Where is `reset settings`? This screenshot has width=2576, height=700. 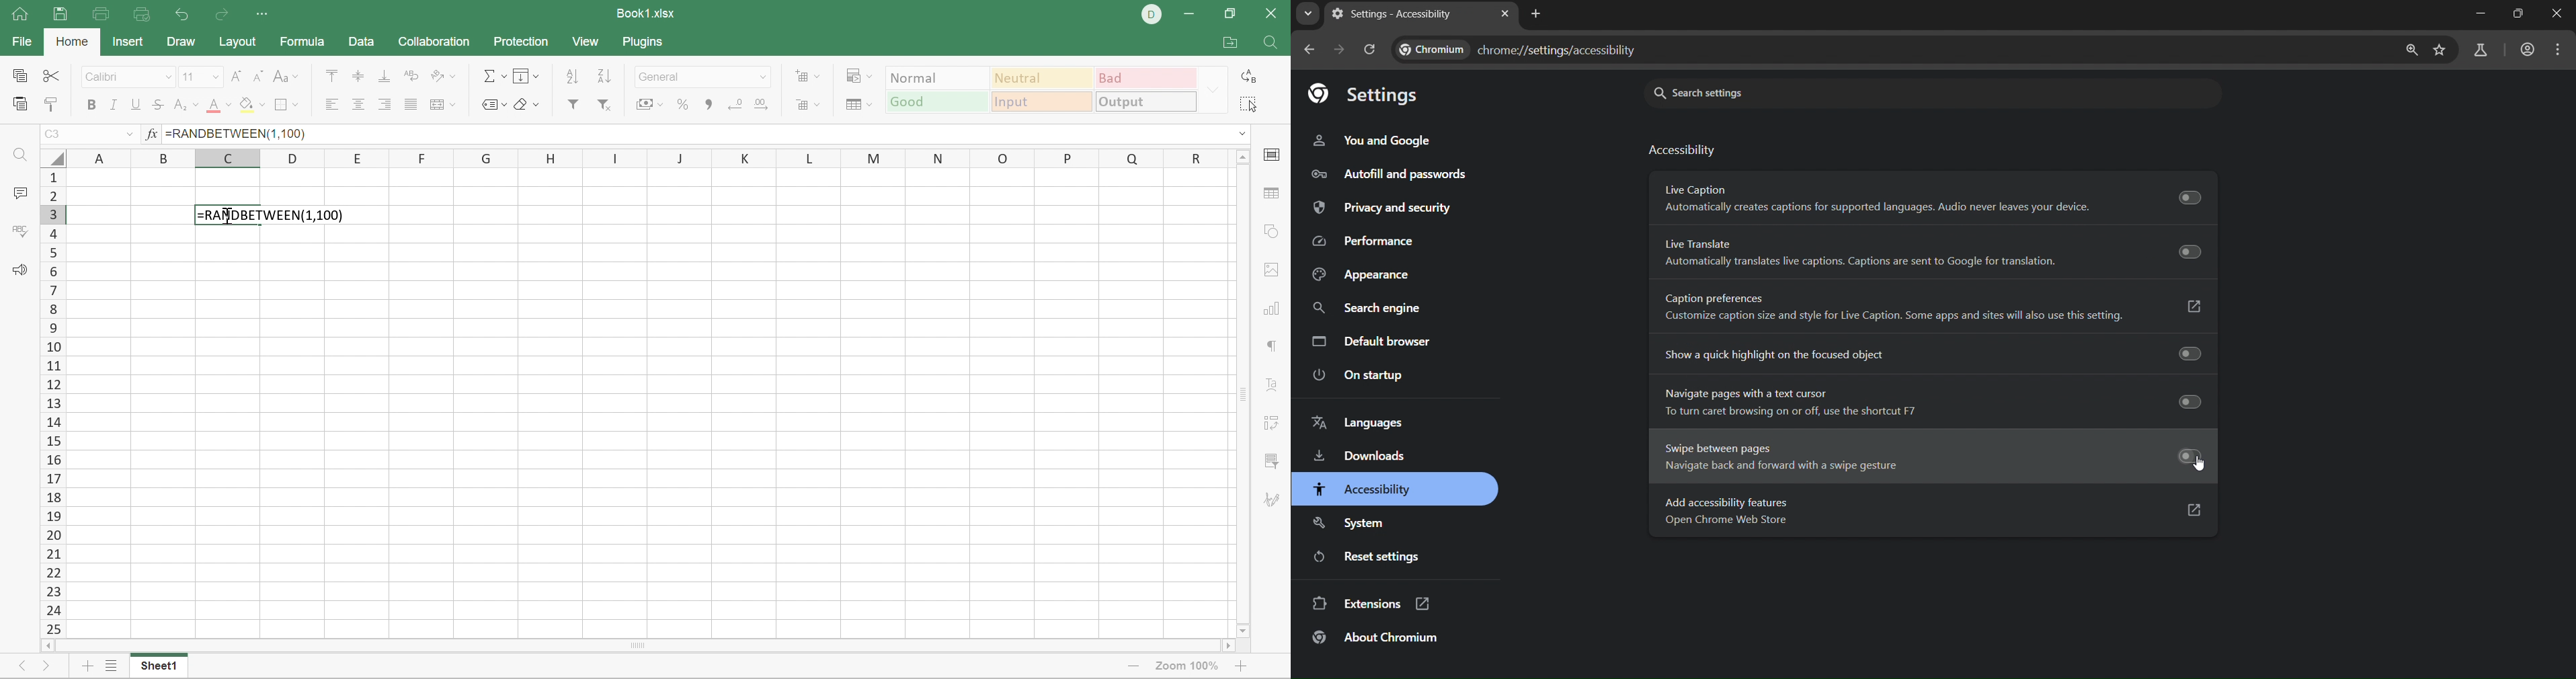 reset settings is located at coordinates (1376, 558).